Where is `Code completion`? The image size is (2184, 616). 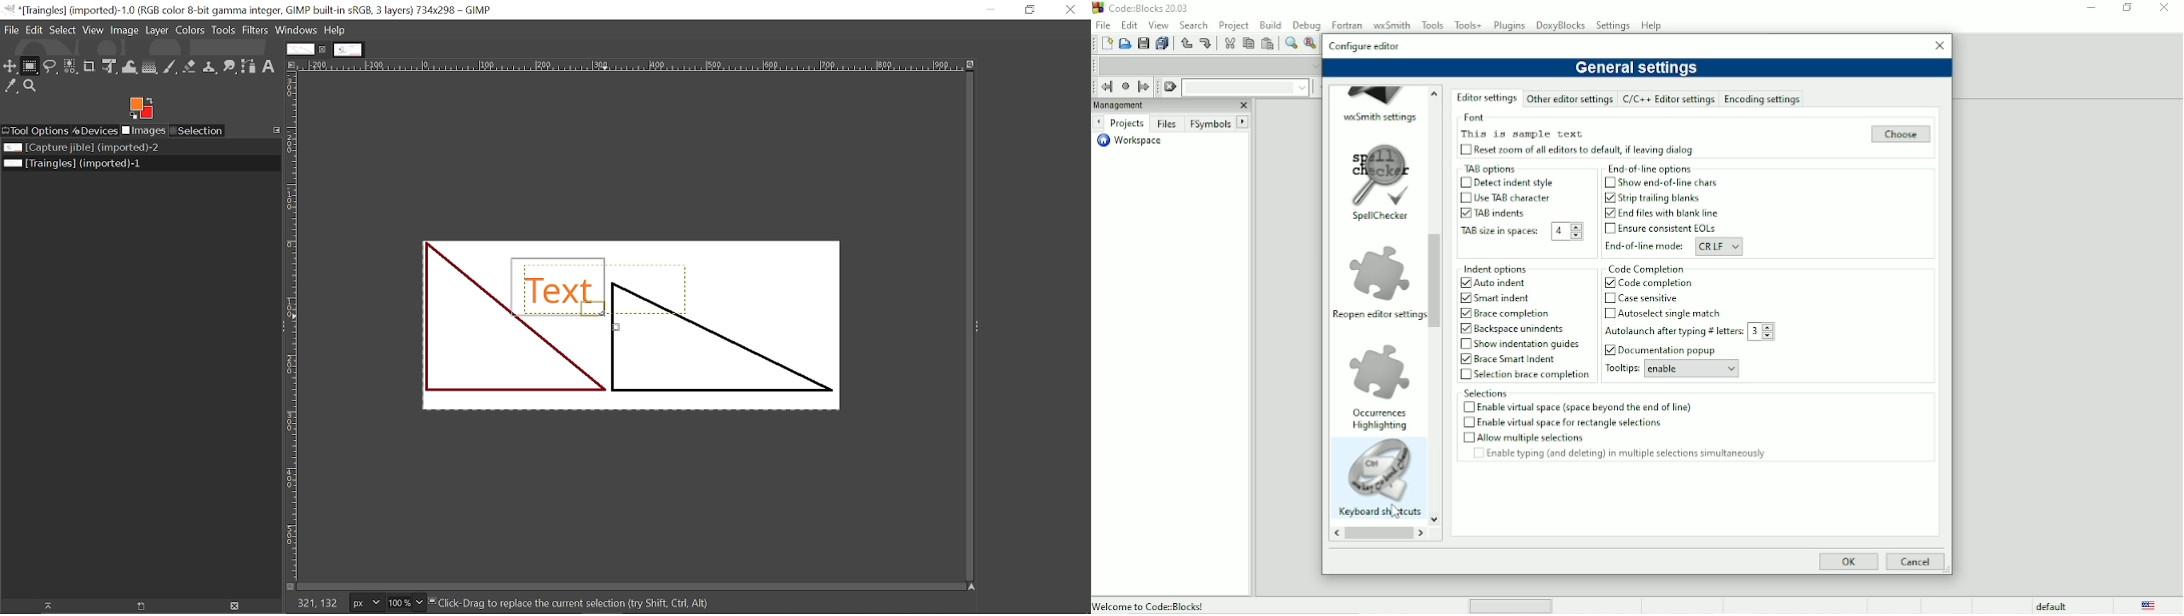 Code completion is located at coordinates (1656, 282).